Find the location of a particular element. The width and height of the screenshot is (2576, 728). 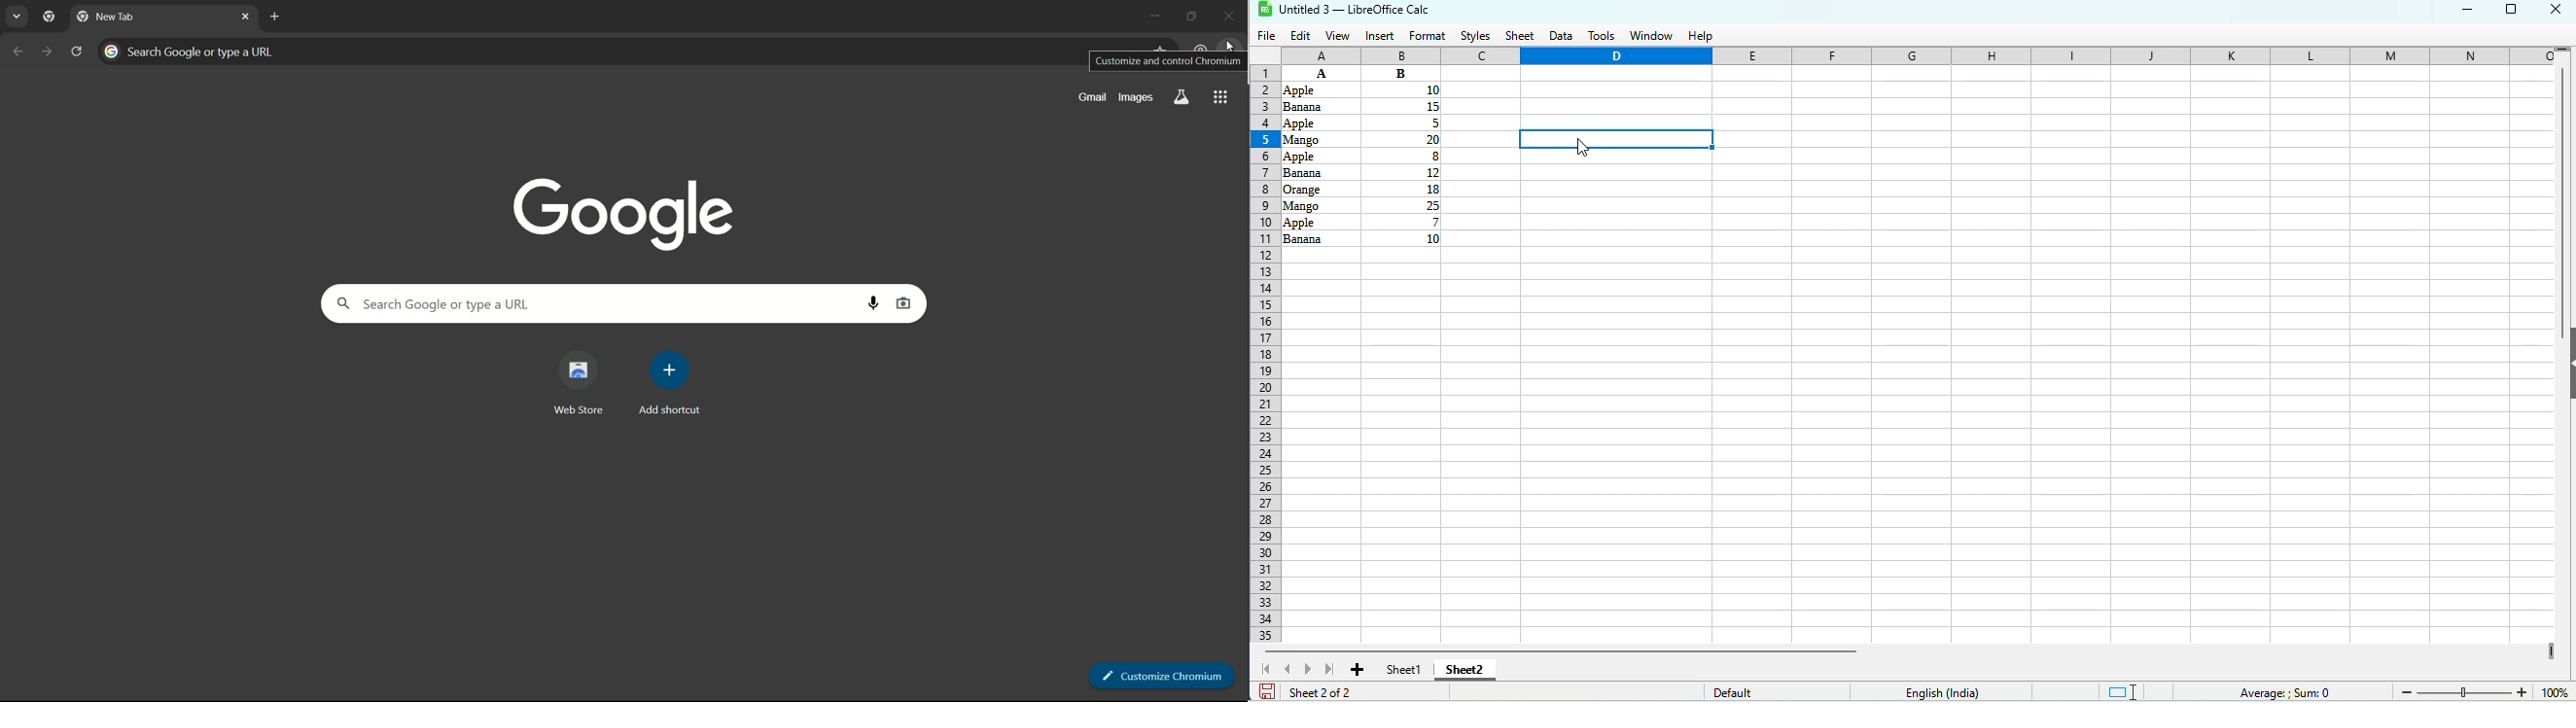

images is located at coordinates (1136, 96).